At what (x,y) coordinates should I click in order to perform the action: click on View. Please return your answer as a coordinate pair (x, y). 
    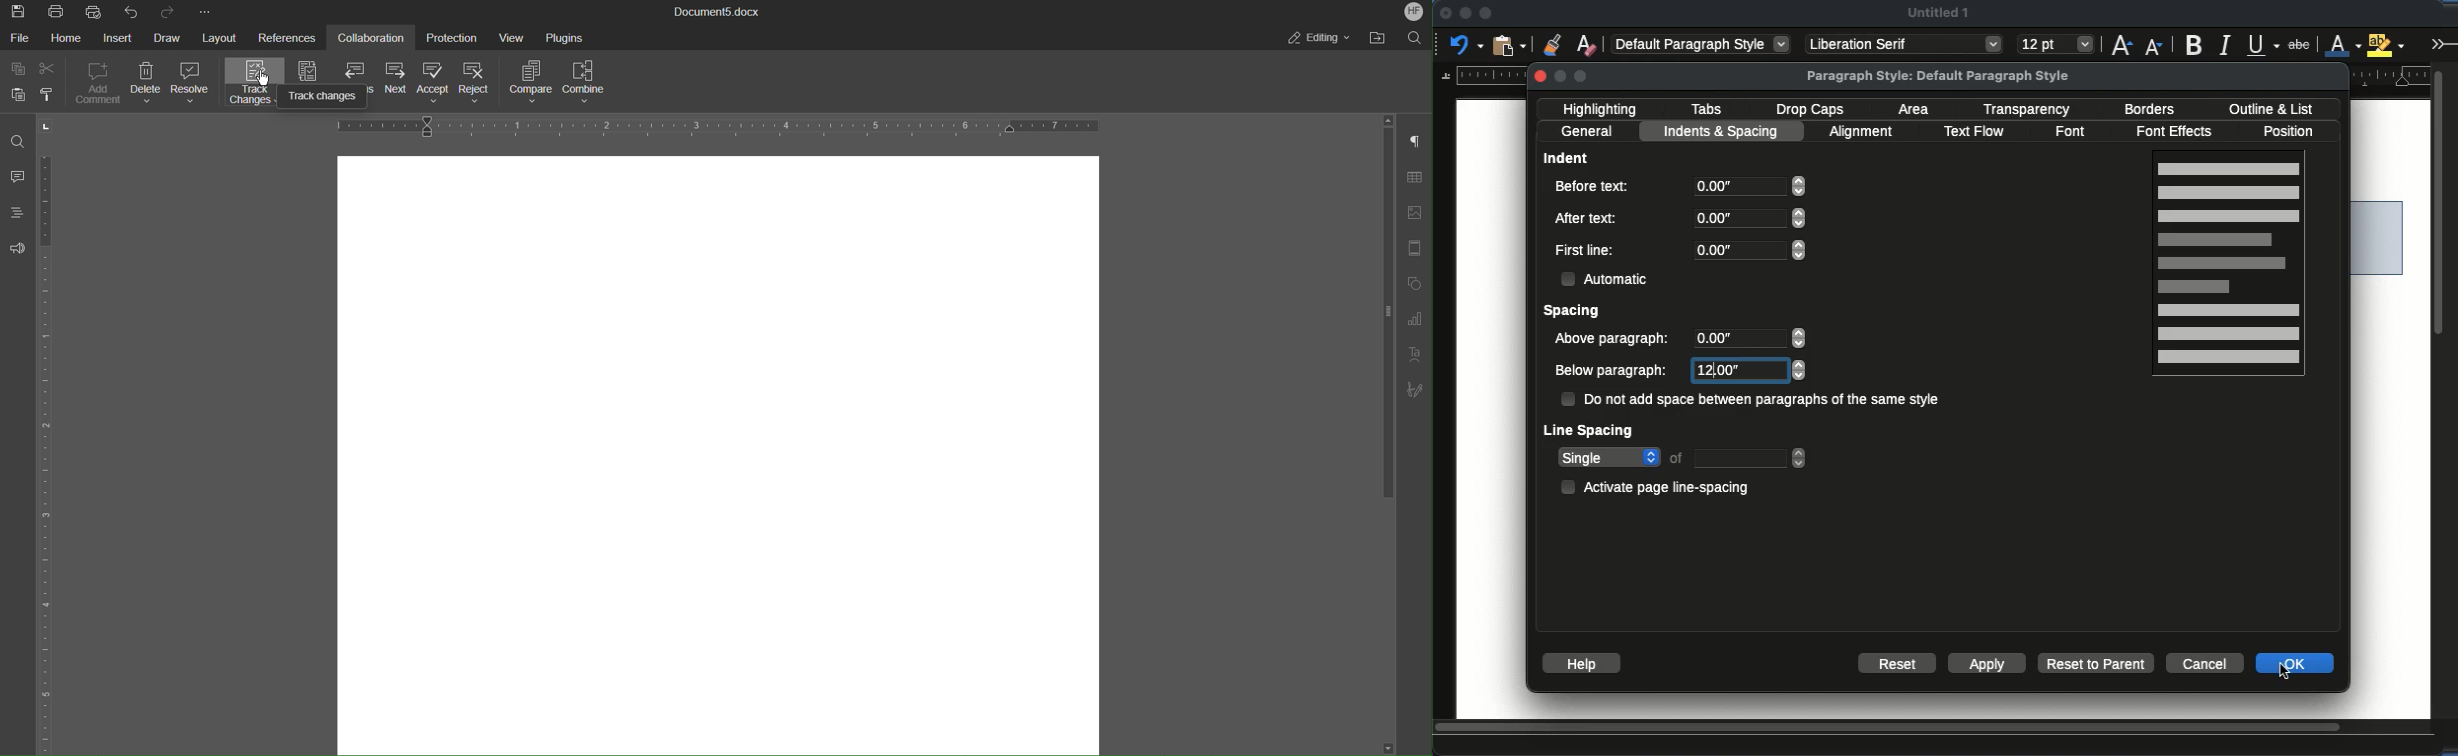
    Looking at the image, I should click on (516, 40).